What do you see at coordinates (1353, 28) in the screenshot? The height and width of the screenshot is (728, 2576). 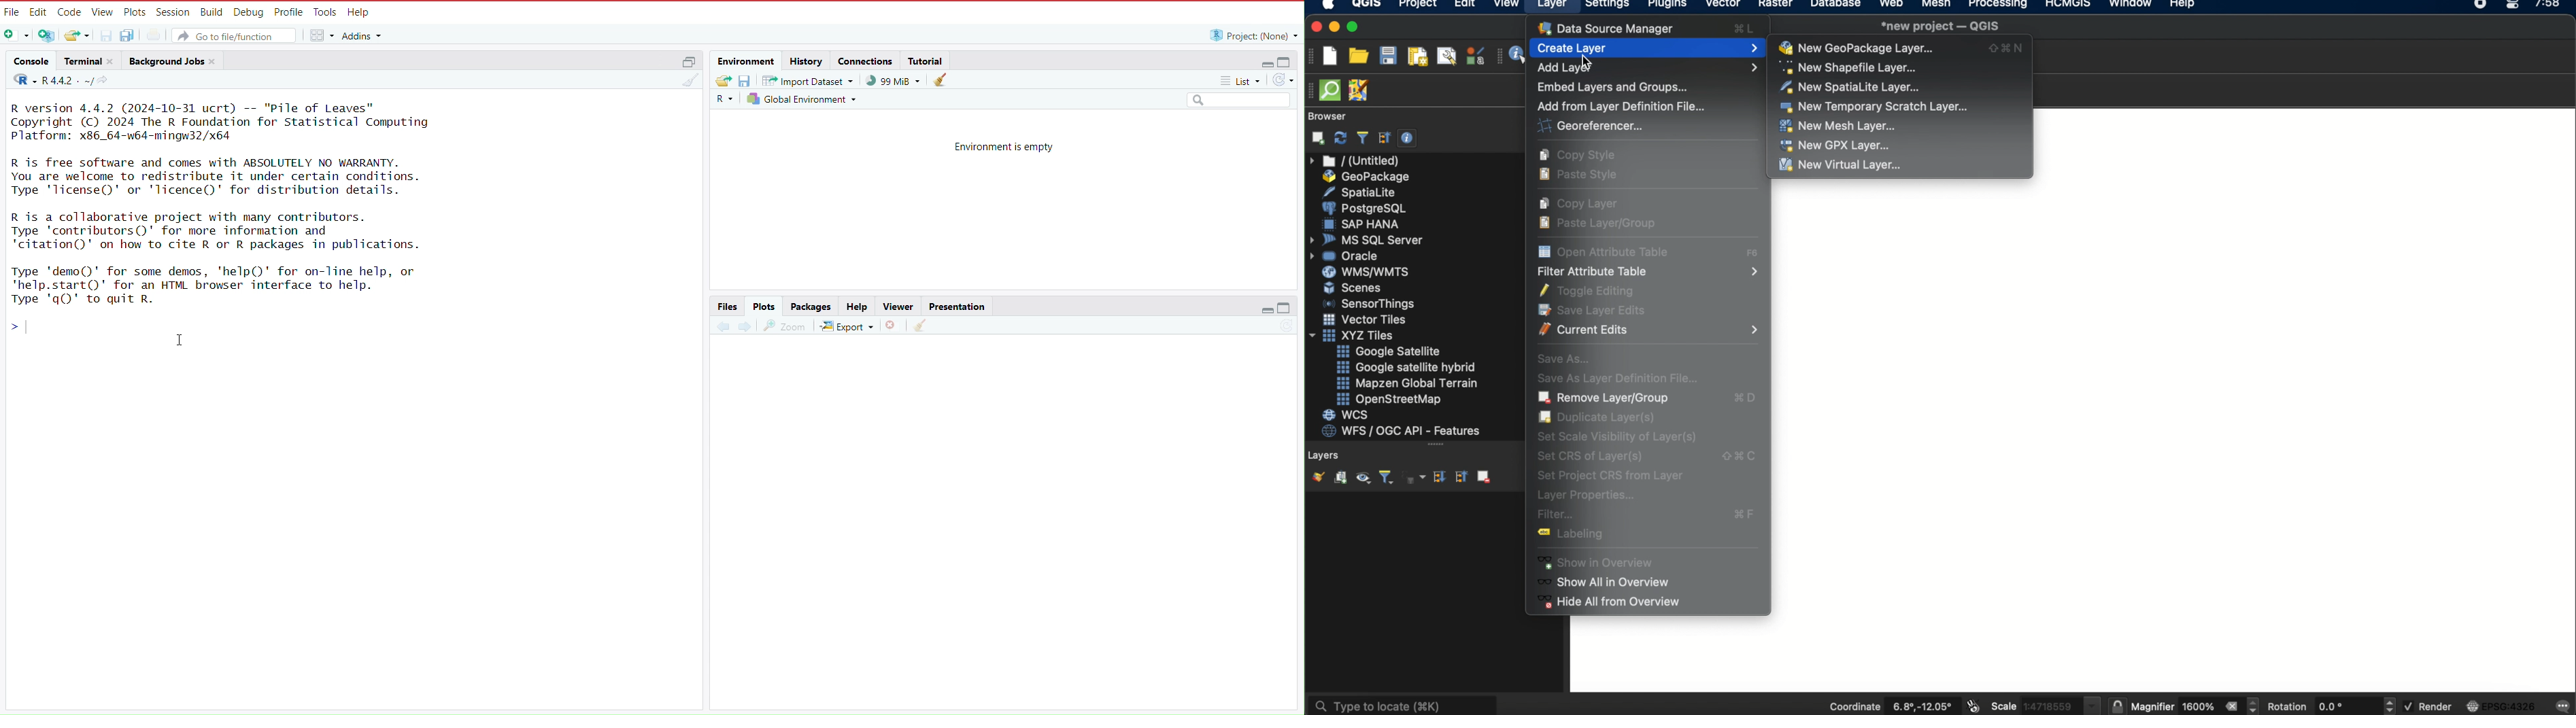 I see `maximize` at bounding box center [1353, 28].